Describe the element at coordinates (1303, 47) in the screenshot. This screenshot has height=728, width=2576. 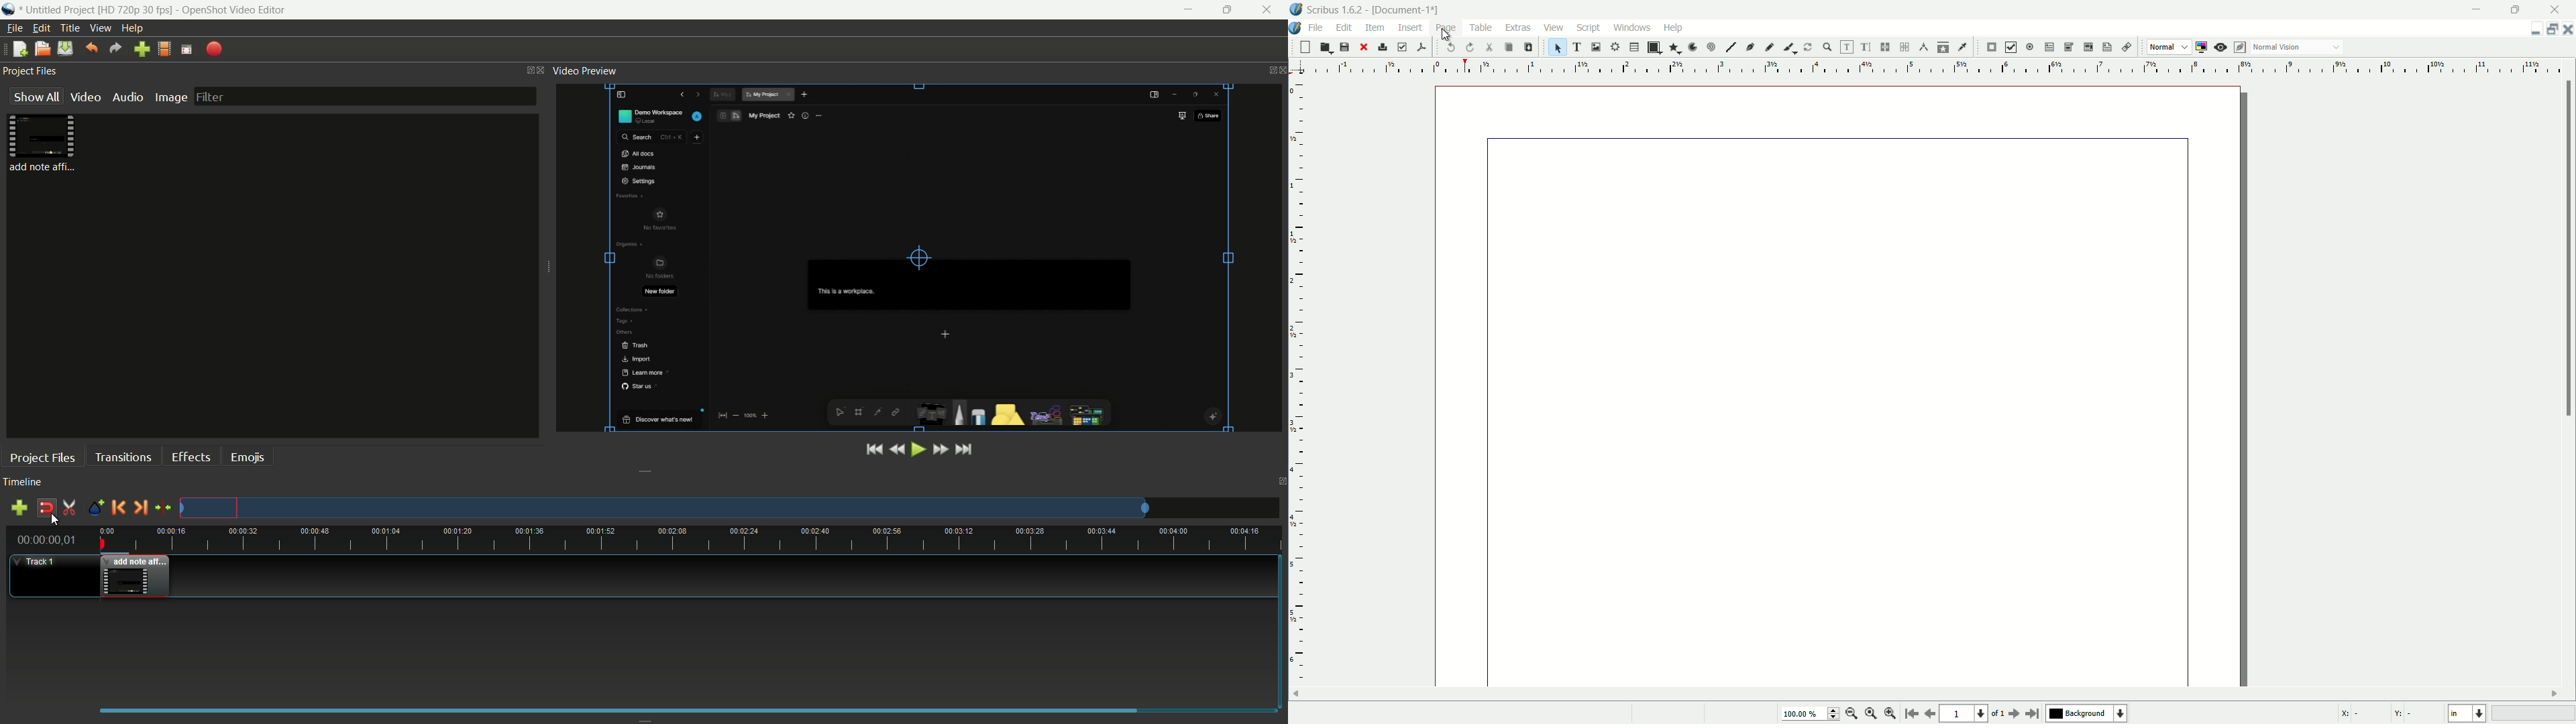
I see `new` at that location.